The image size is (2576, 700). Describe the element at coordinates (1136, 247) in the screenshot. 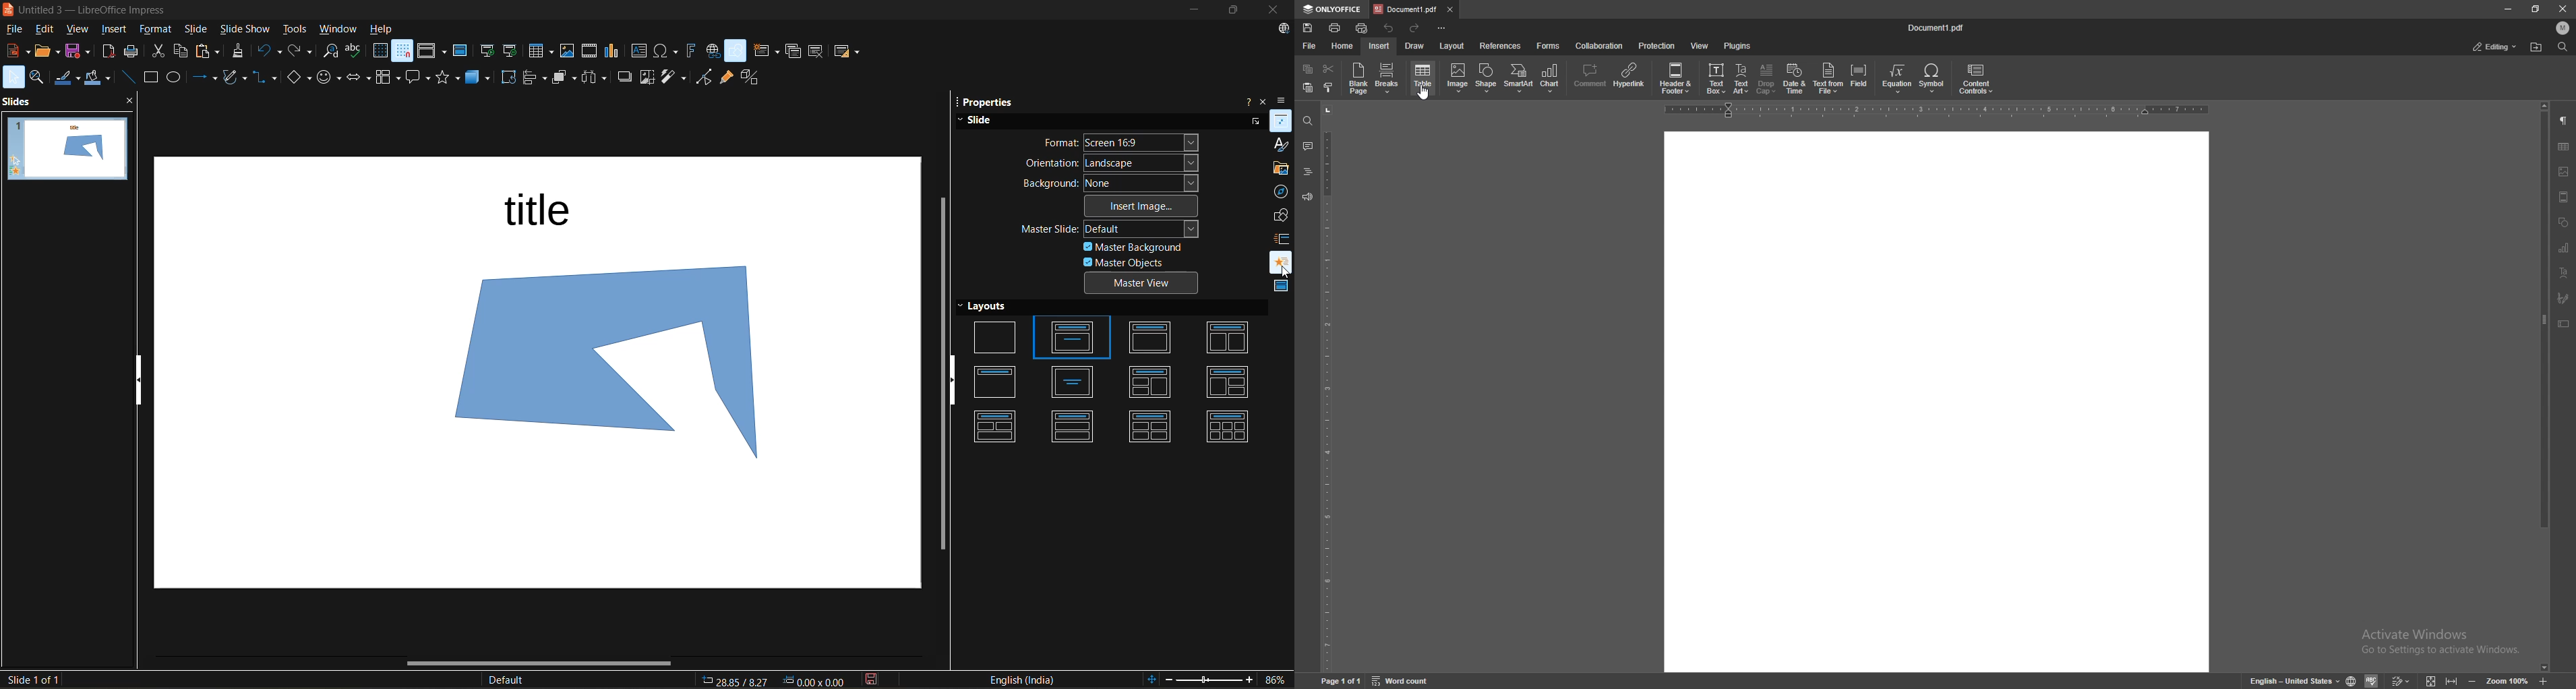

I see `master background` at that location.